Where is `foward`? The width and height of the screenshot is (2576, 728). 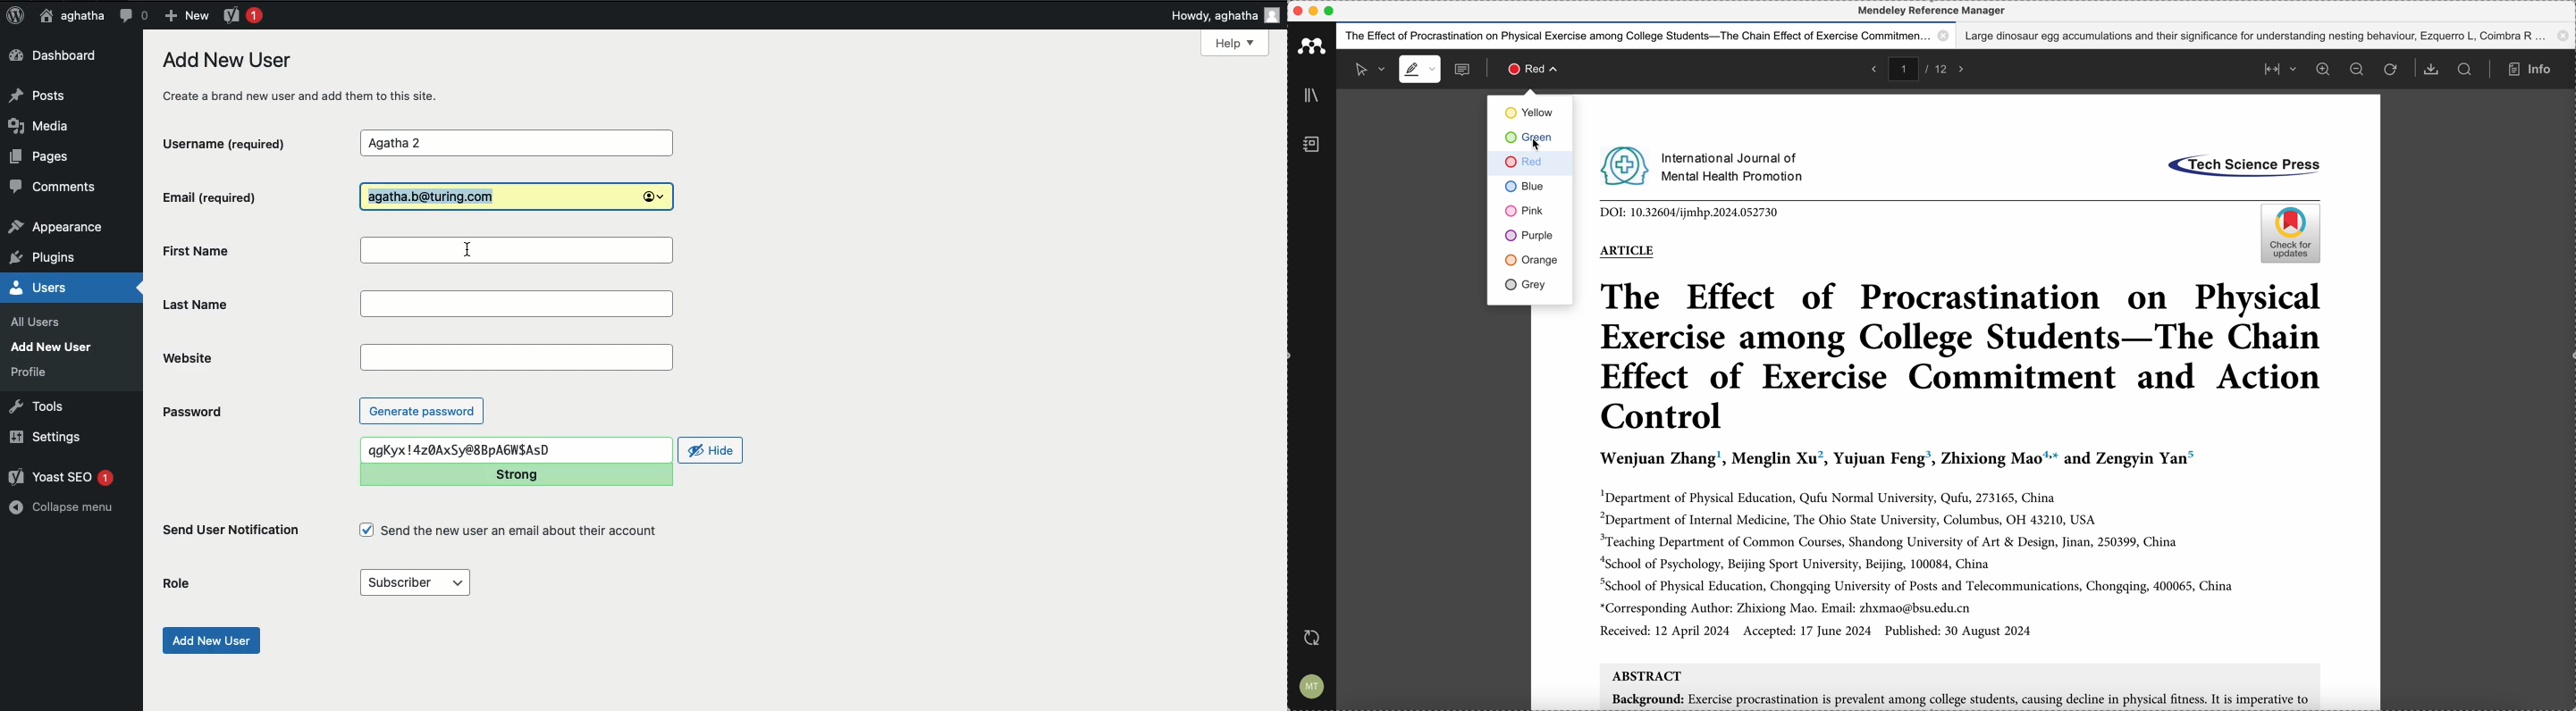 foward is located at coordinates (1965, 68).